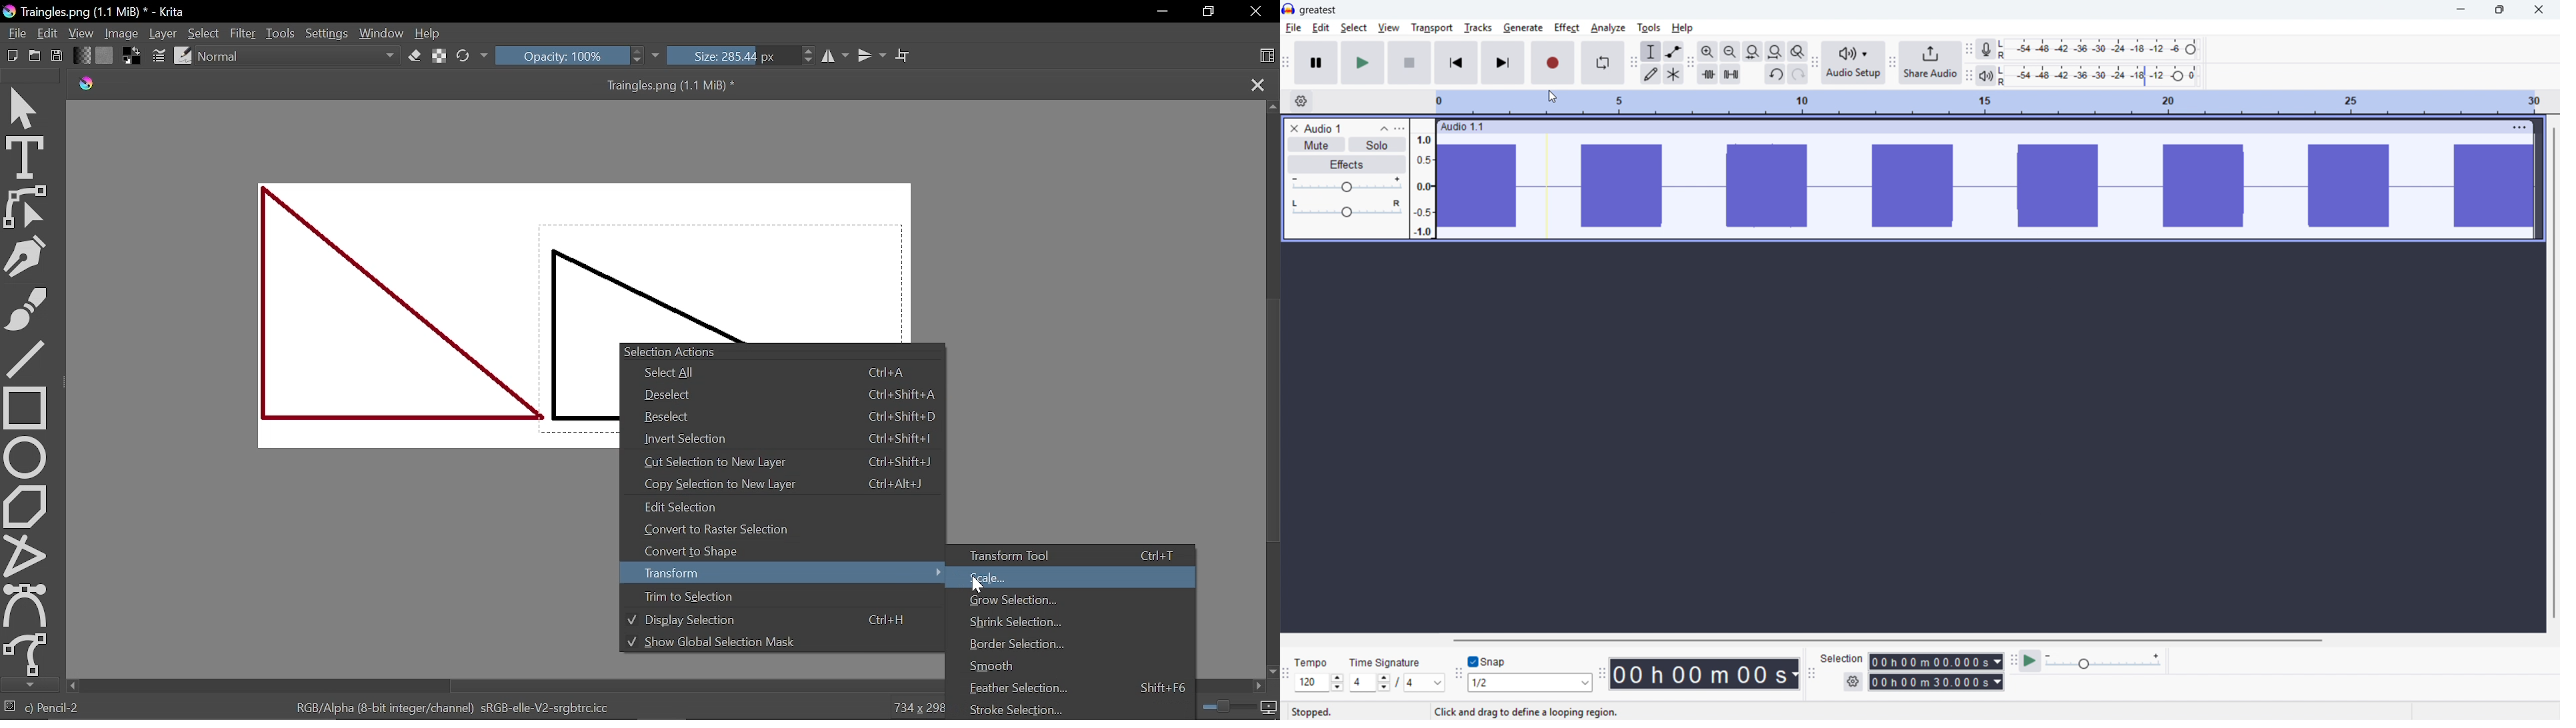 The width and height of the screenshot is (2576, 728). I want to click on Track control panel menu , so click(1400, 129).